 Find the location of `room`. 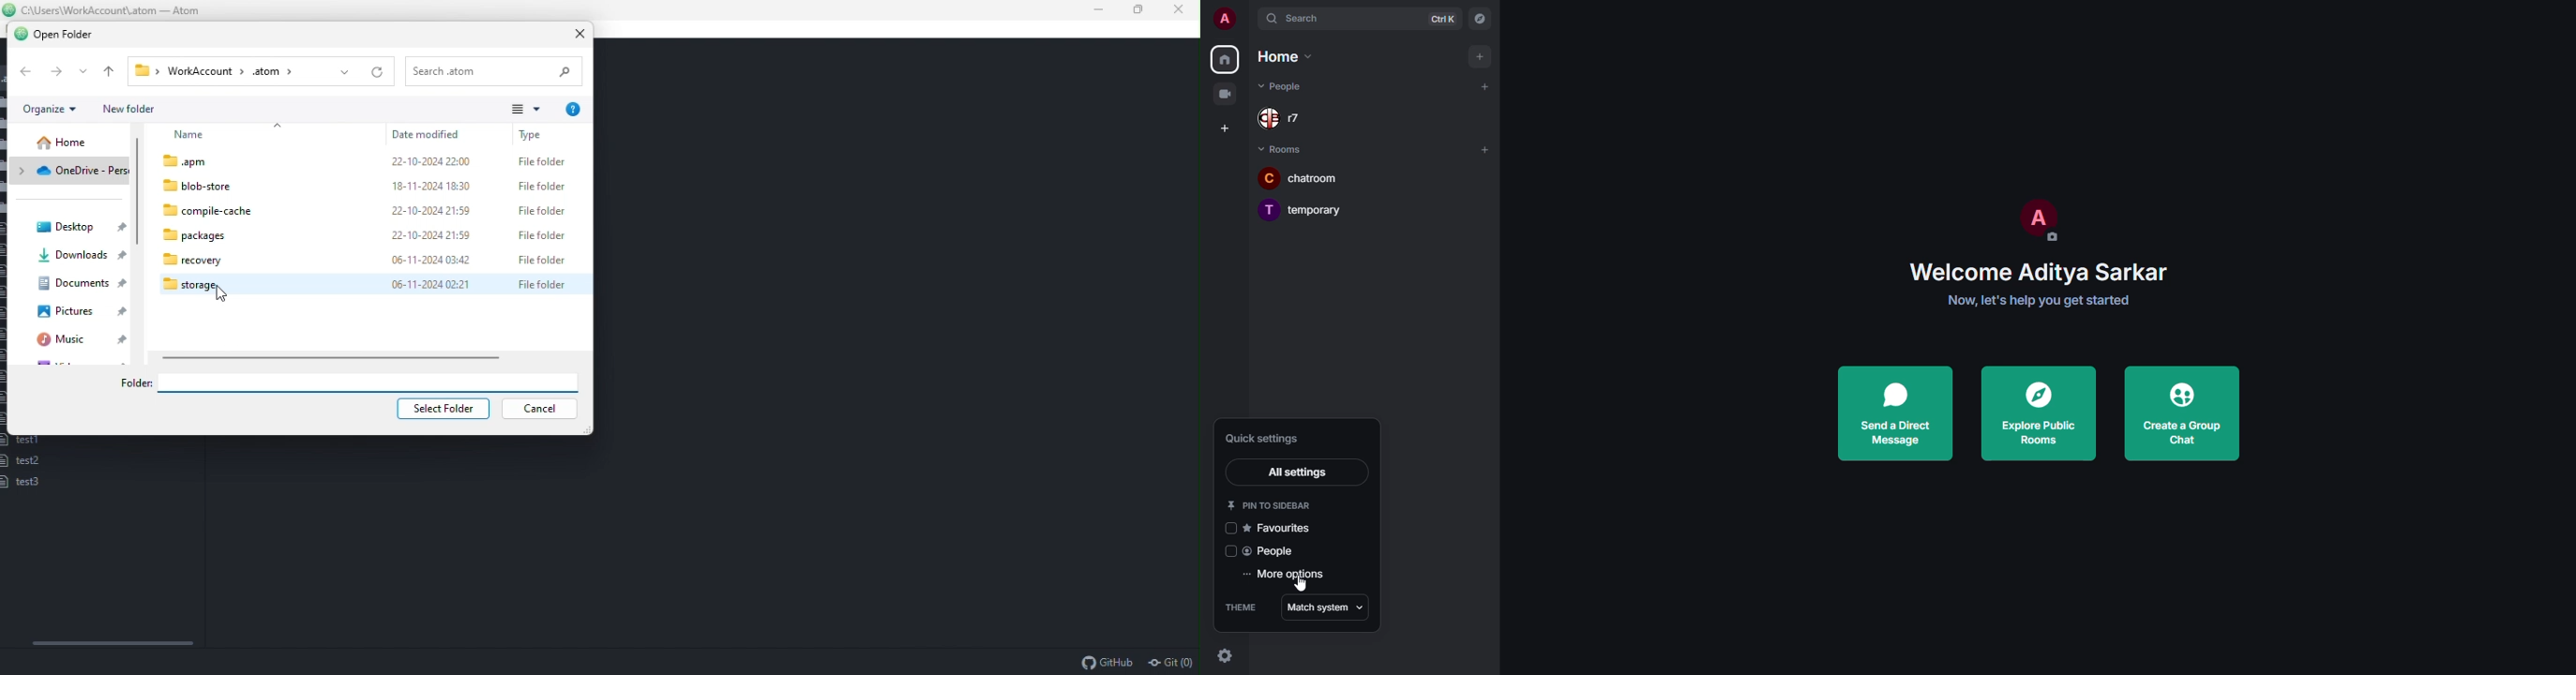

room is located at coordinates (1305, 177).